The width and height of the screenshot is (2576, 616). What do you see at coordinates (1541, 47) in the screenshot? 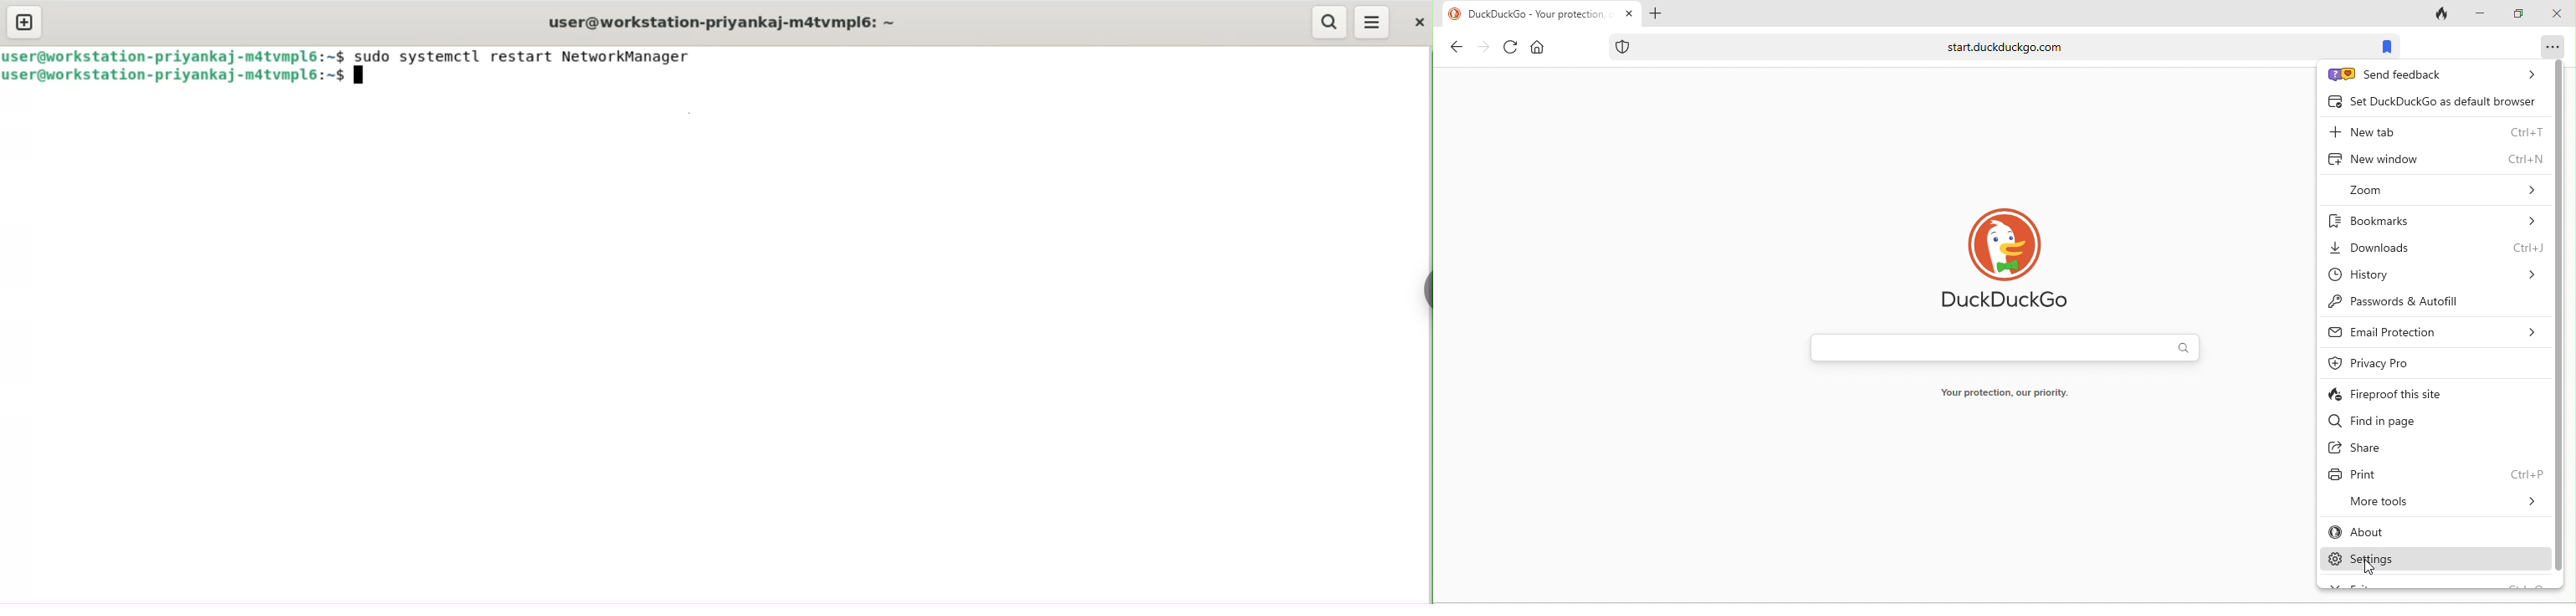
I see `home` at bounding box center [1541, 47].